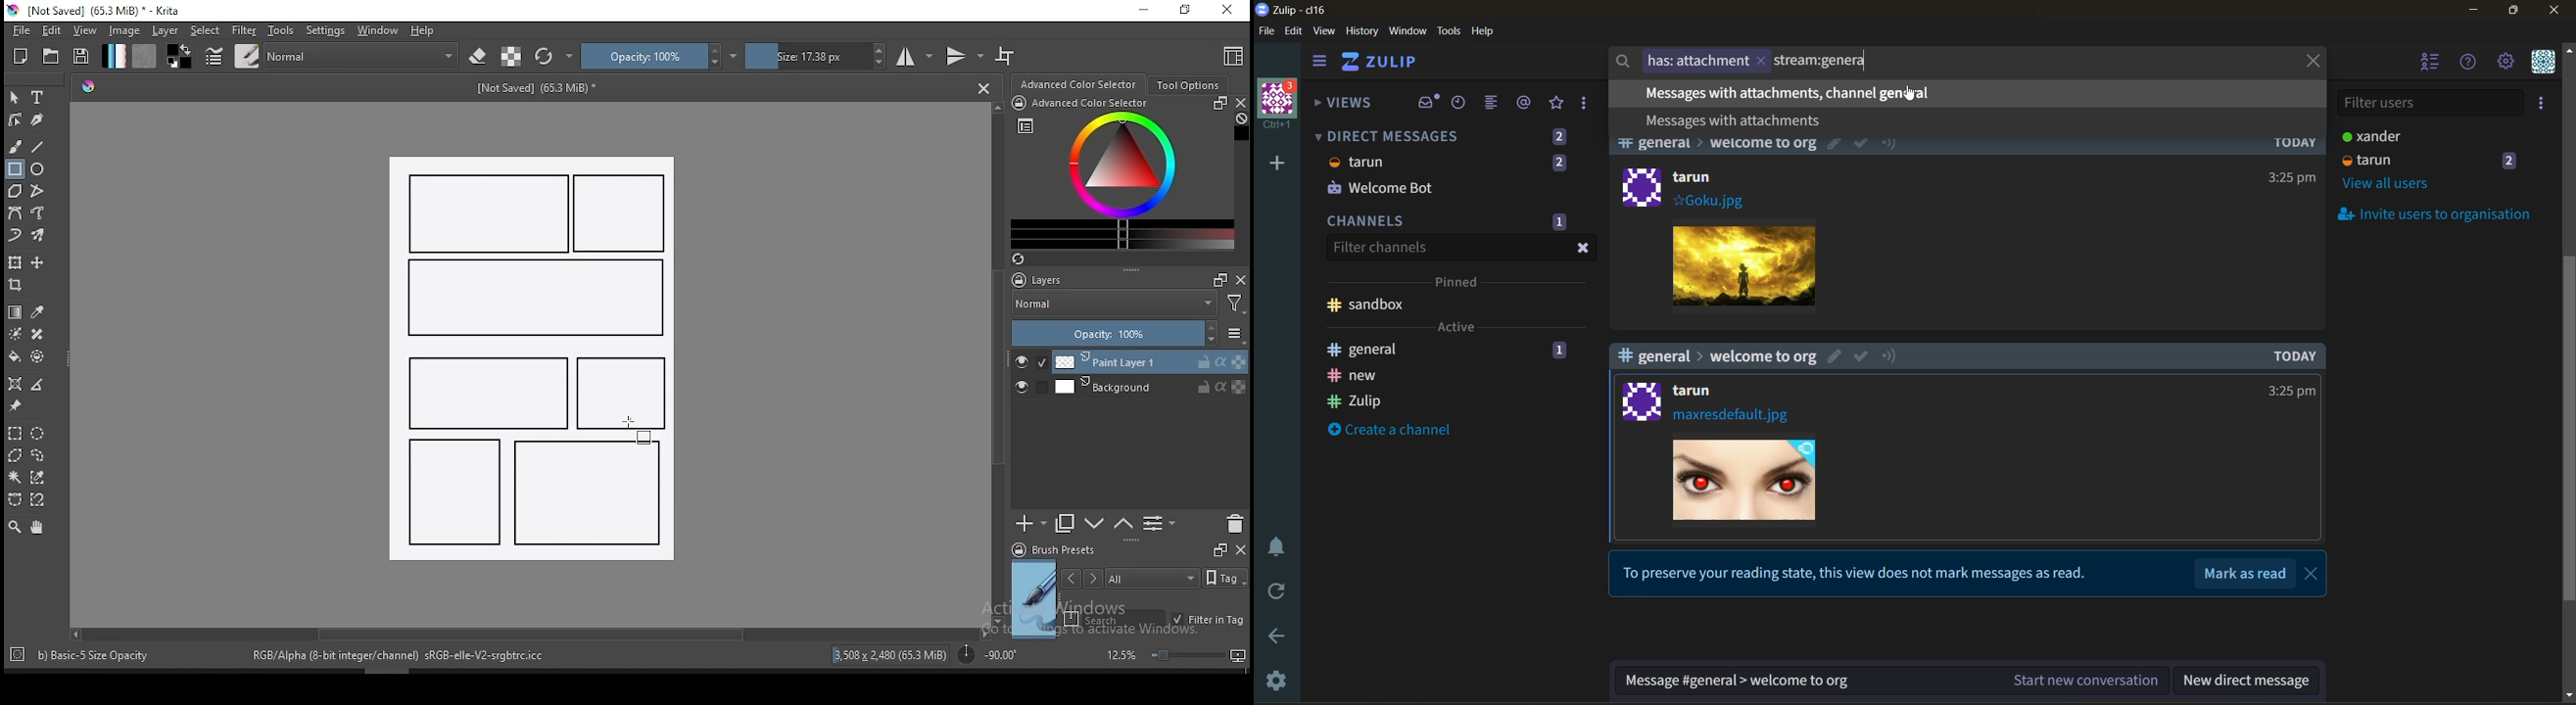 The width and height of the screenshot is (2576, 728). Describe the element at coordinates (2369, 136) in the screenshot. I see `xander` at that location.